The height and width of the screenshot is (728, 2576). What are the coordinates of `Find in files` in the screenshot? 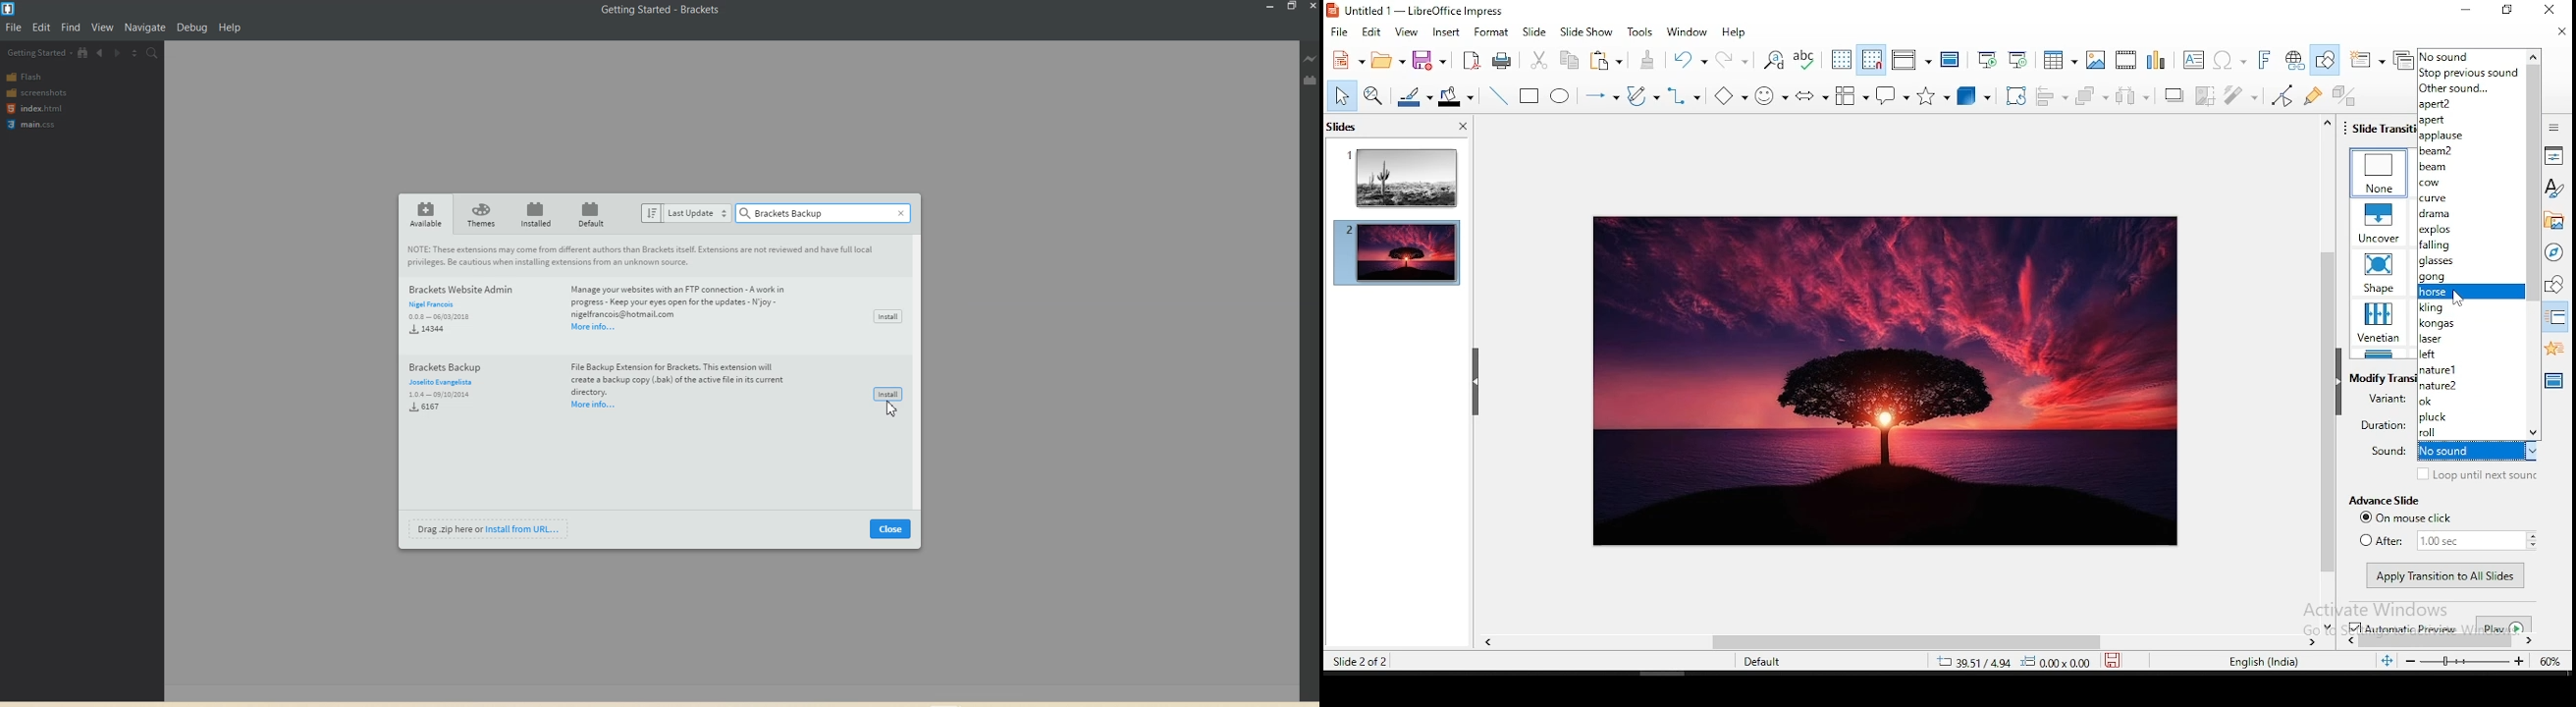 It's located at (153, 53).